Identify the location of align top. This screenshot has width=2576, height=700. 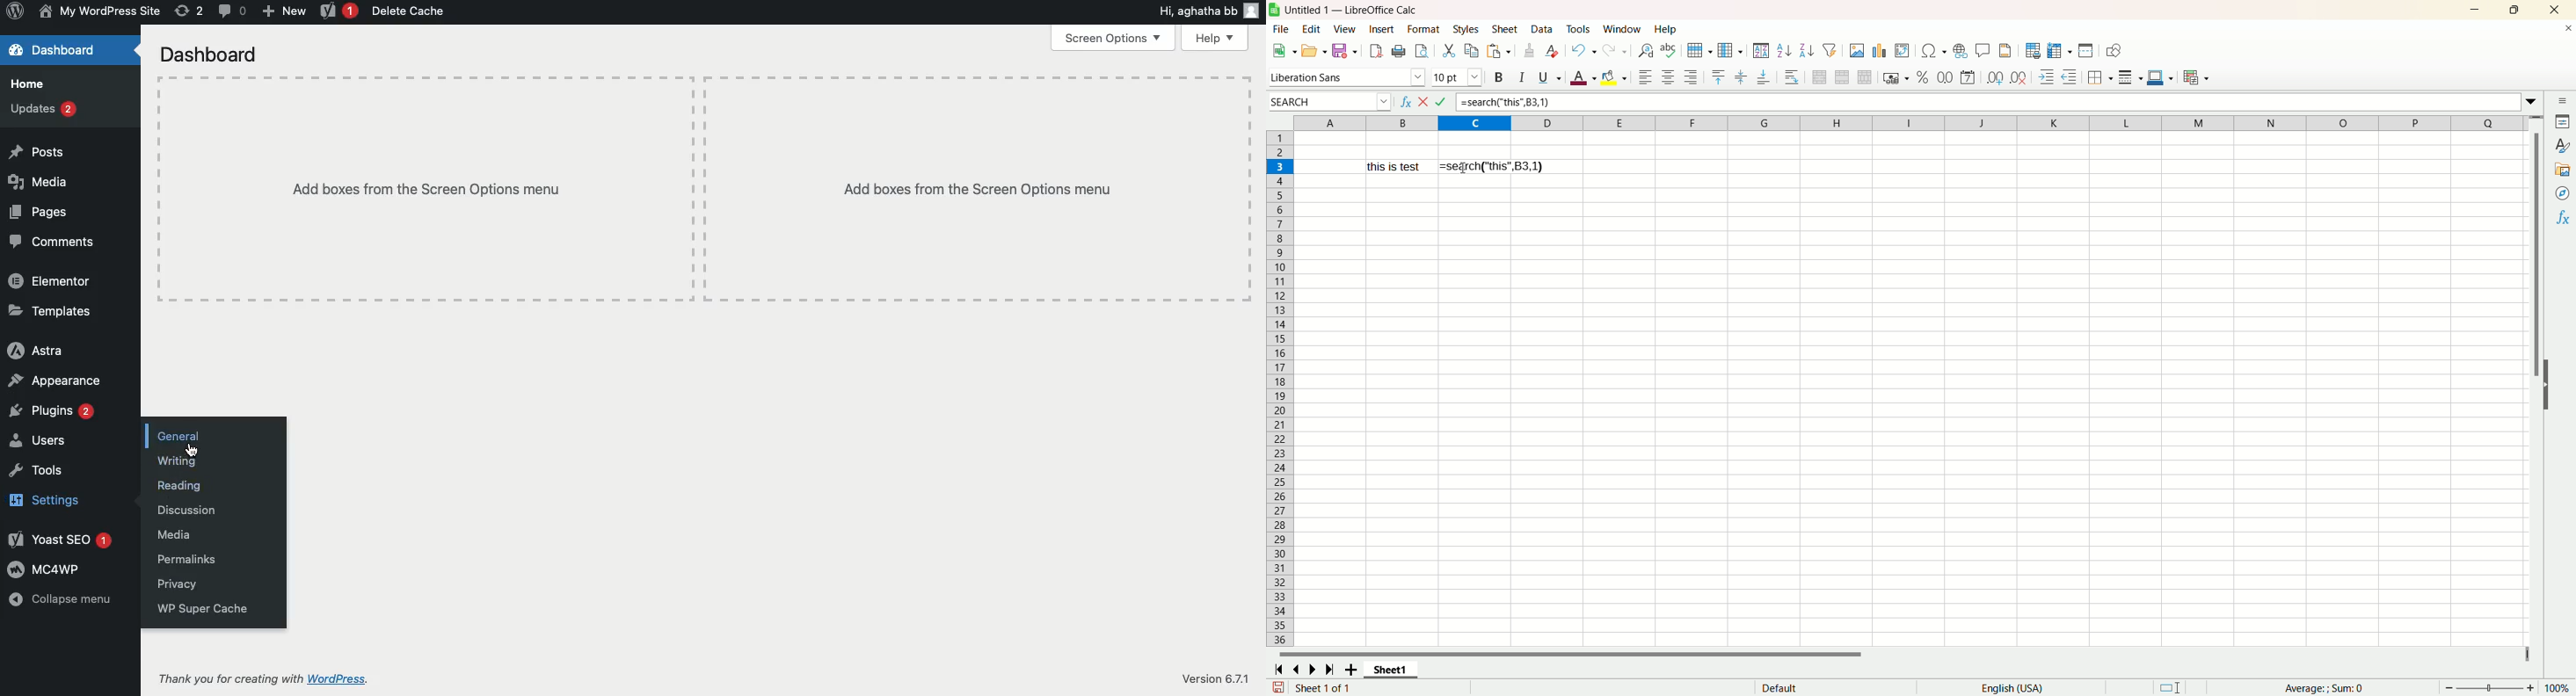
(1719, 76).